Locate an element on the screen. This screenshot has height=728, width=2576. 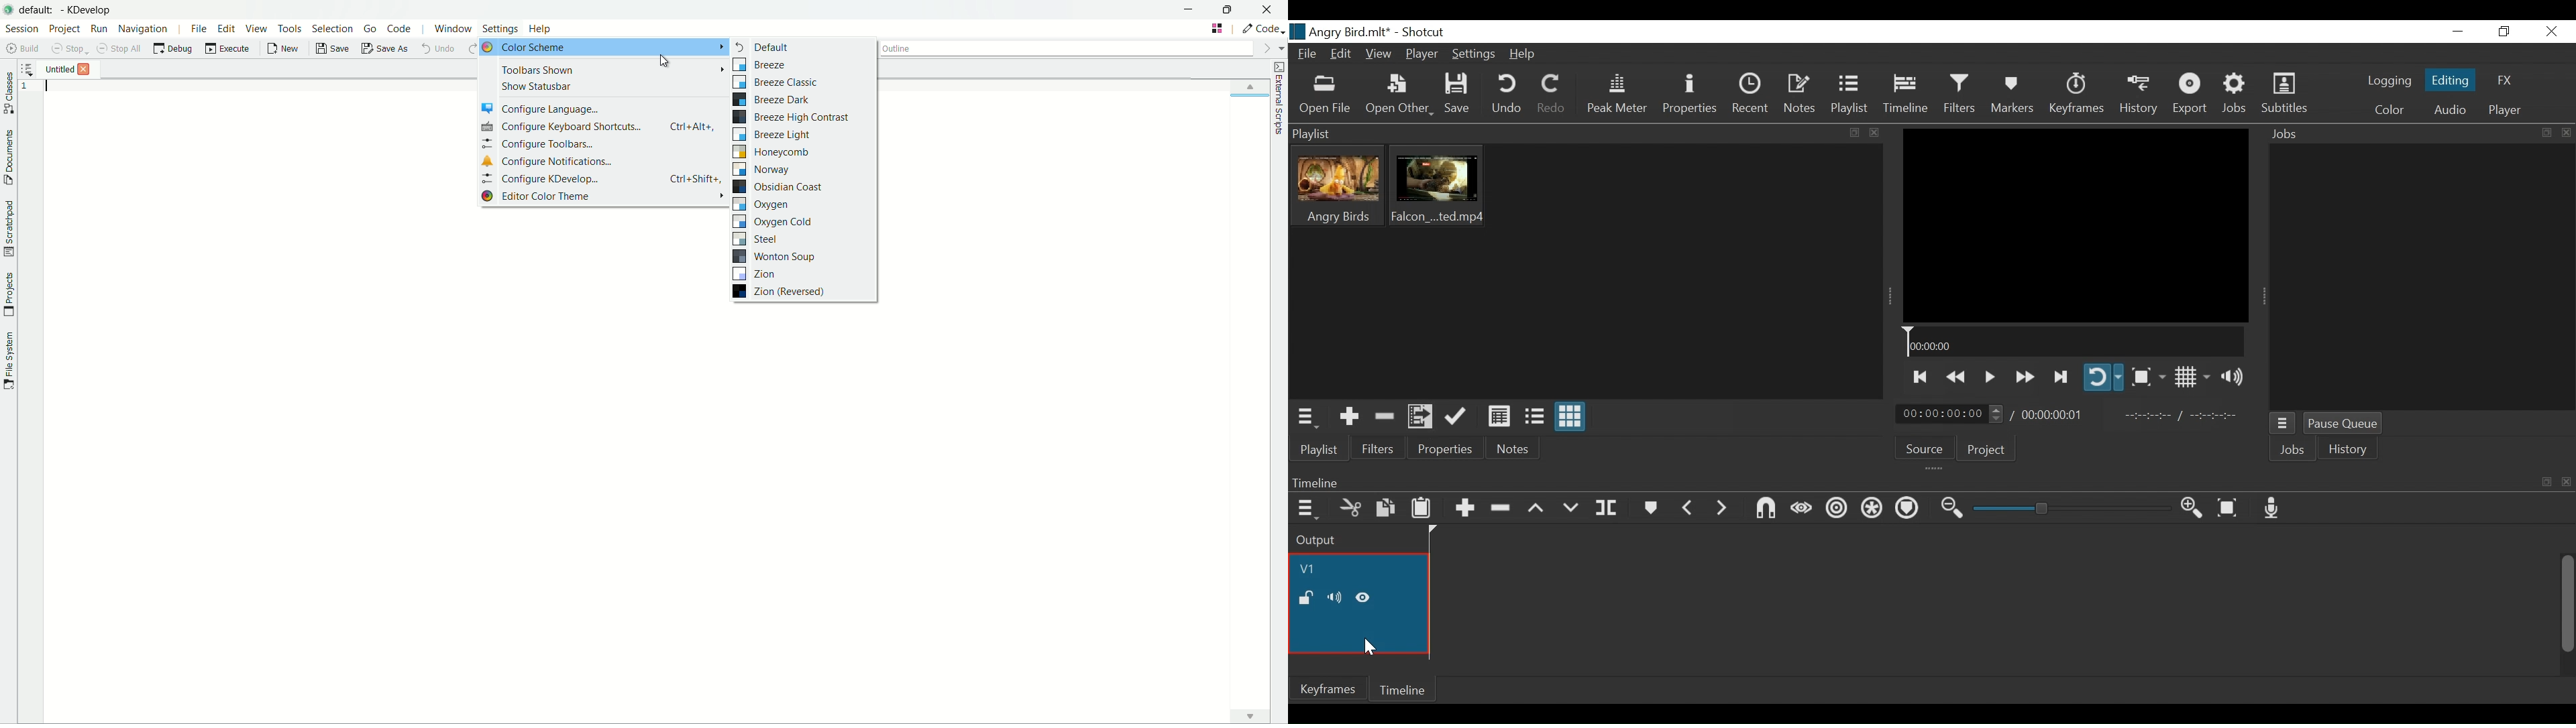
Zoom timeline to fit is located at coordinates (2228, 508).